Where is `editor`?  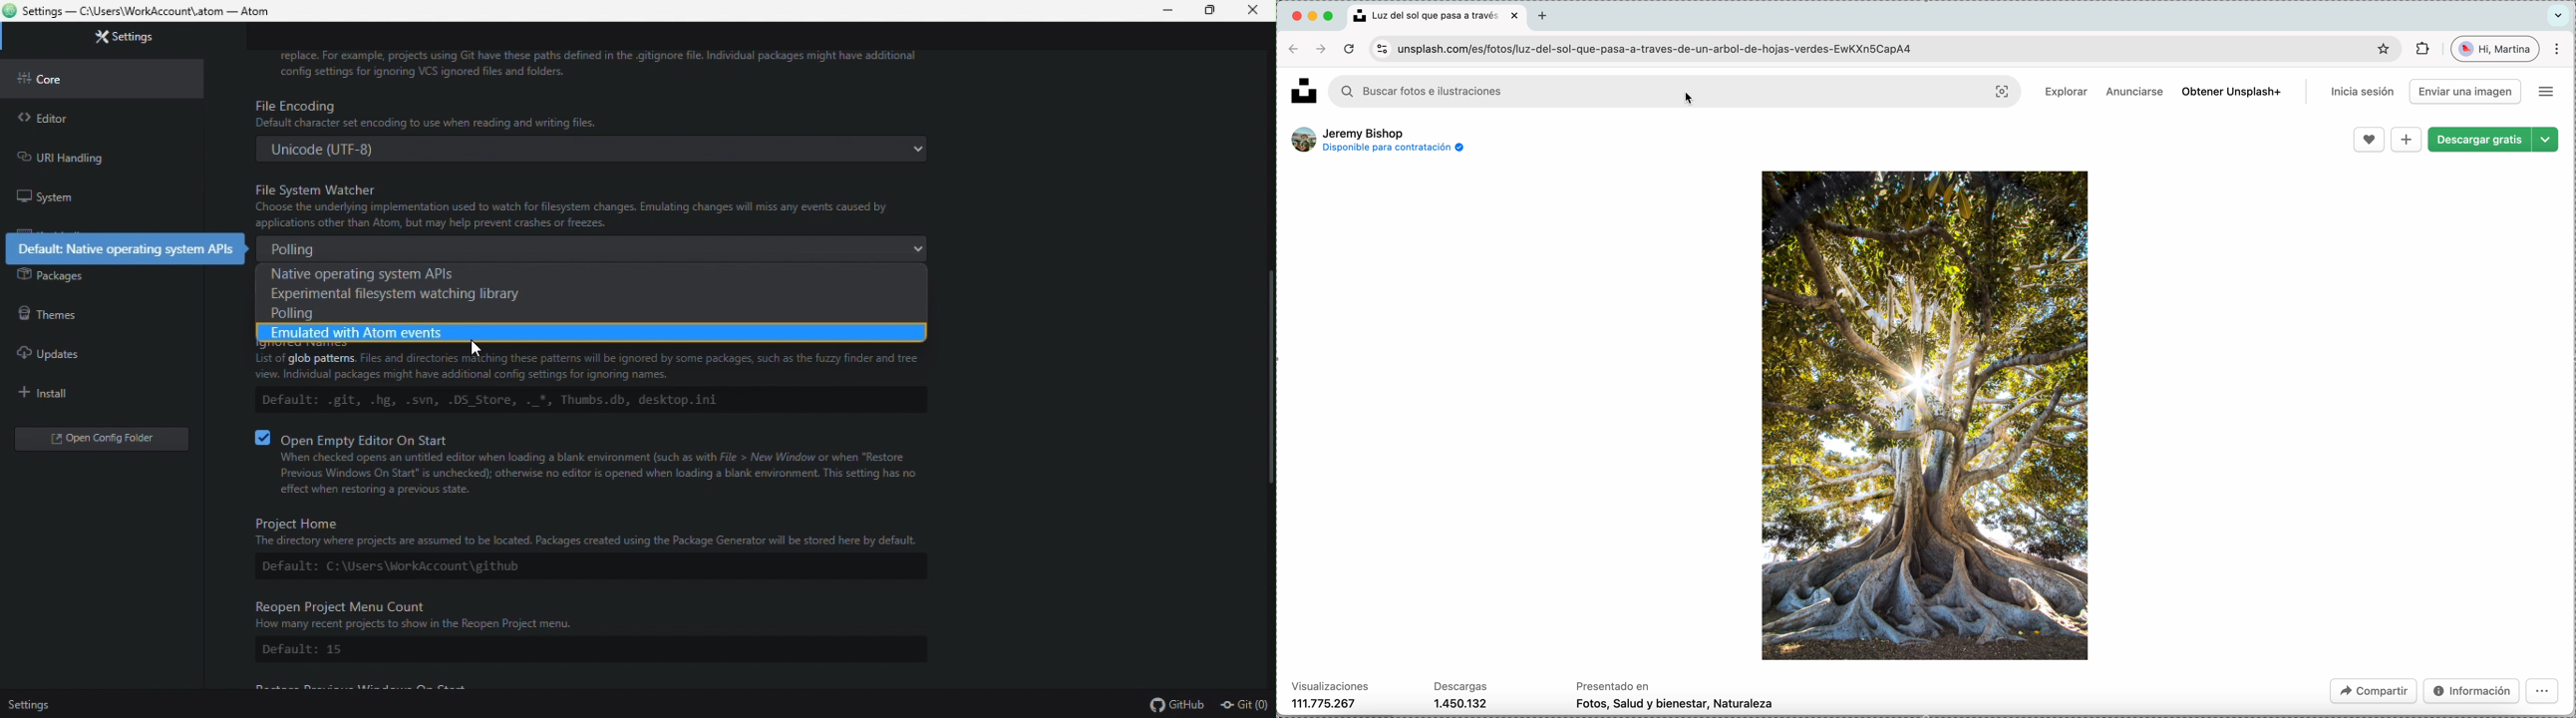 editor is located at coordinates (102, 115).